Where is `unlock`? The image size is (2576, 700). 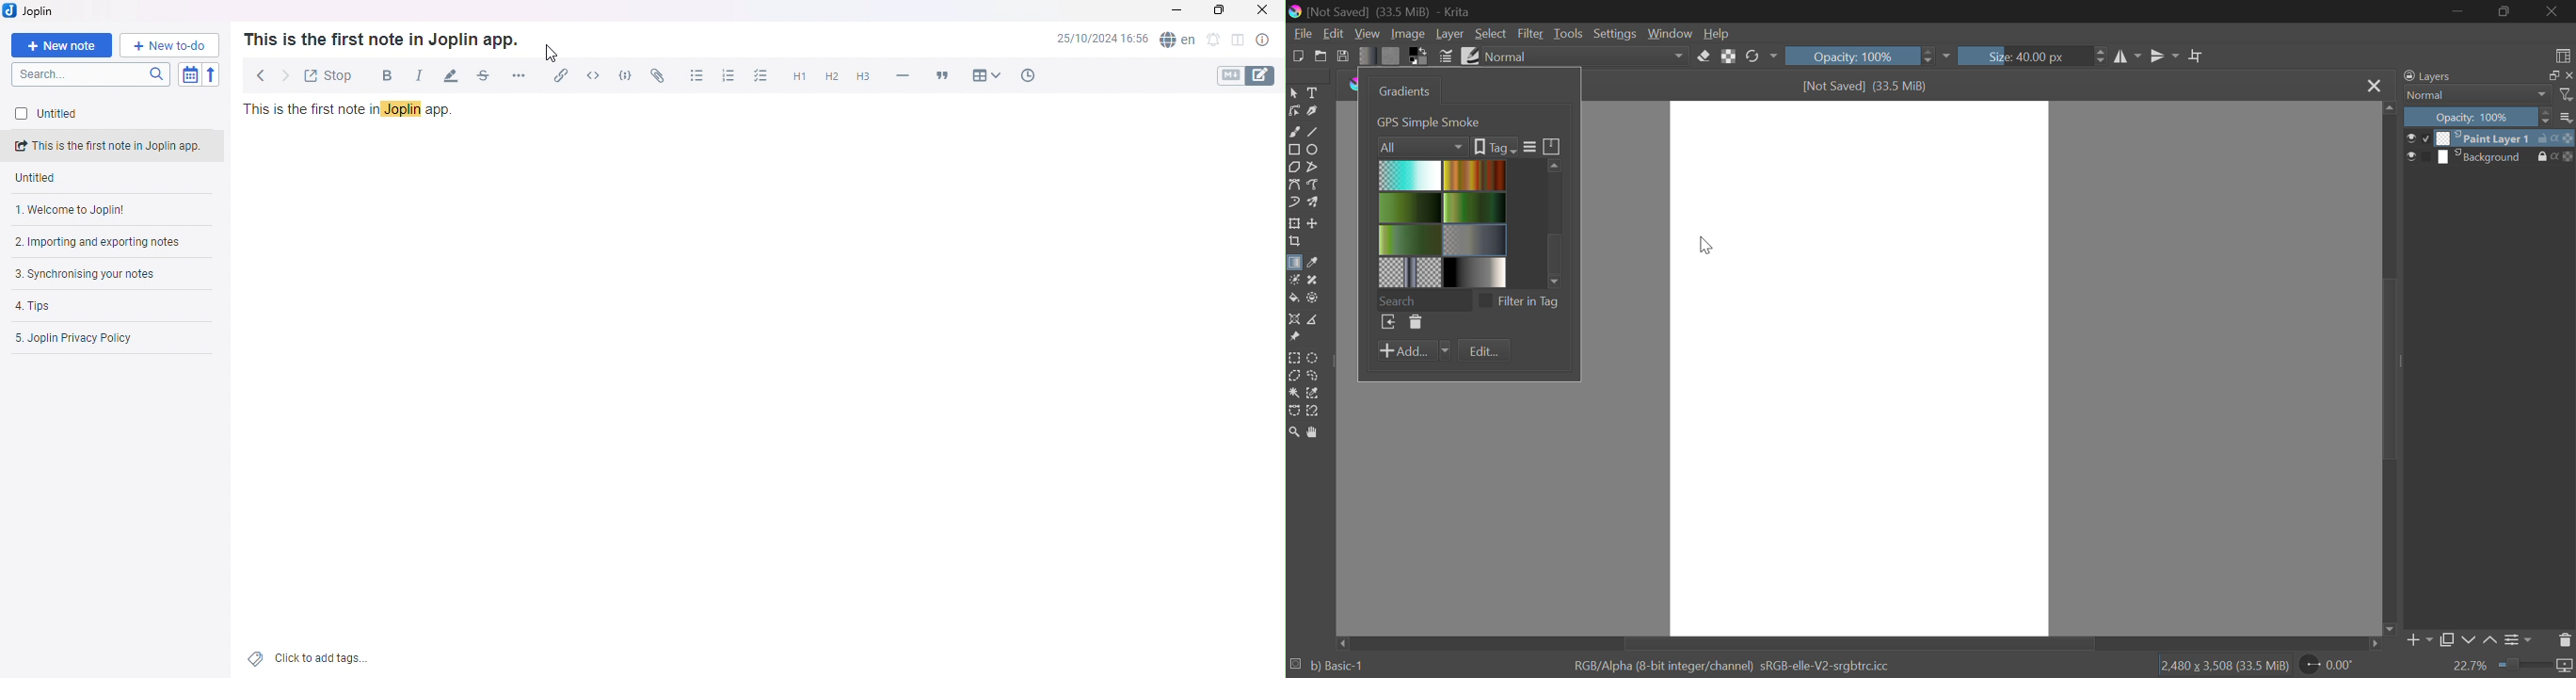
unlock is located at coordinates (2545, 138).